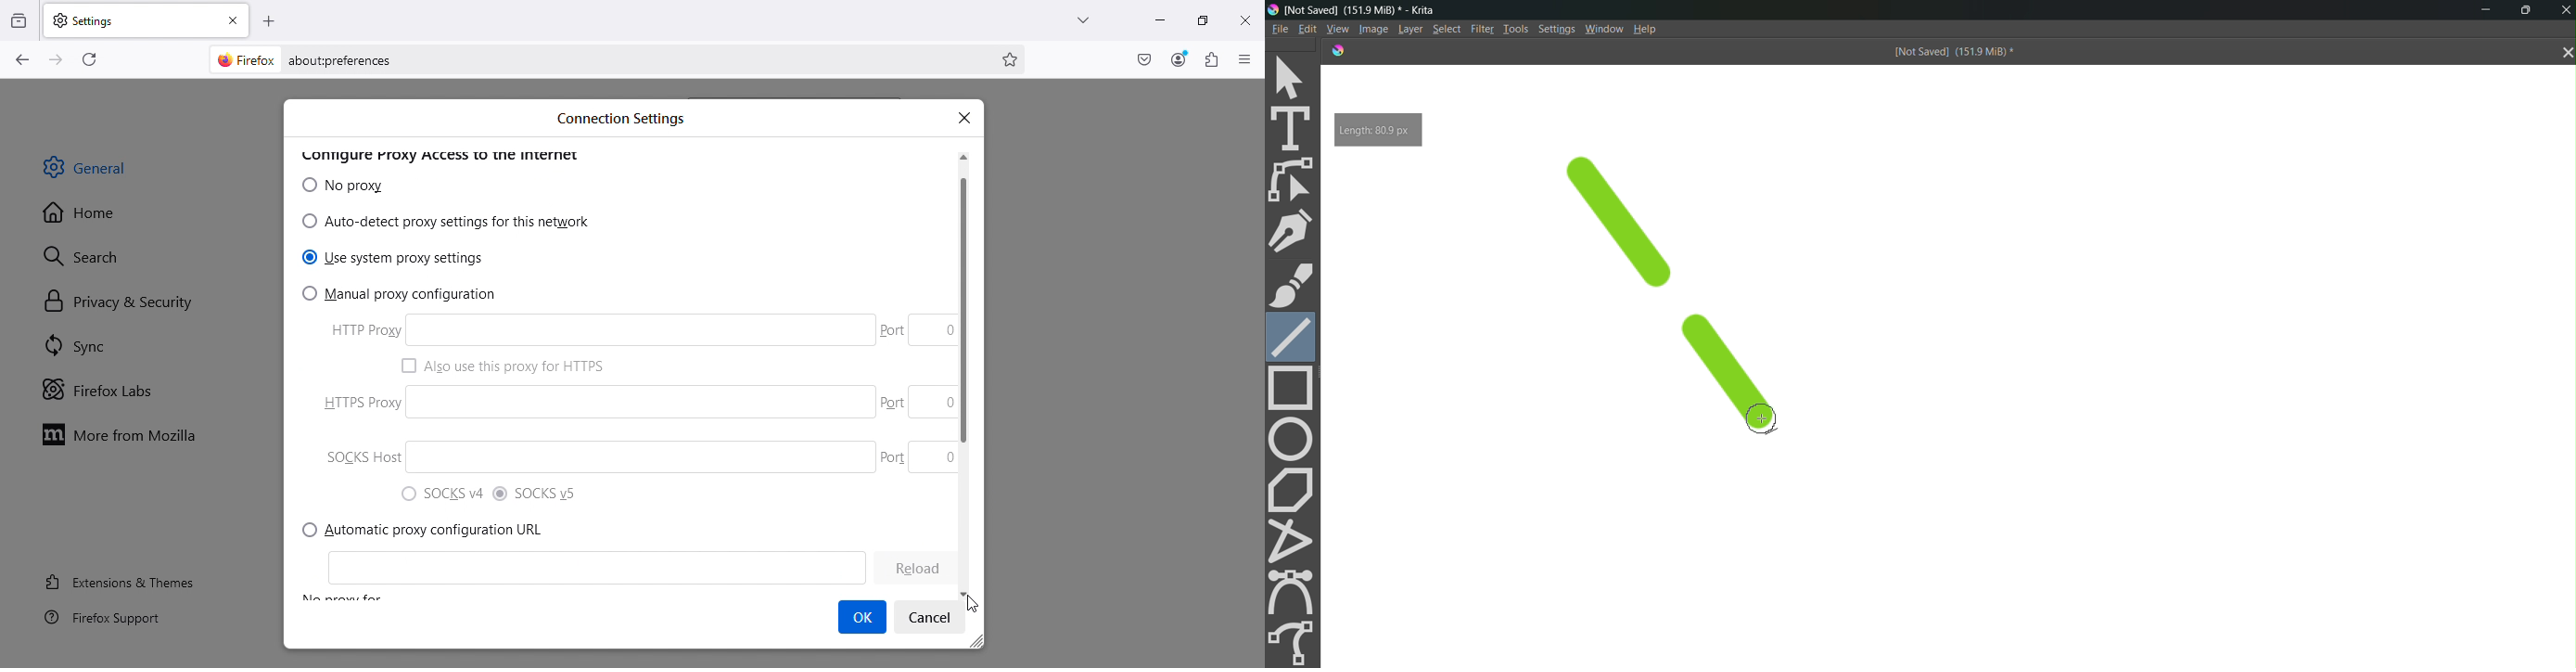 This screenshot has width=2576, height=672. Describe the element at coordinates (550, 493) in the screenshot. I see `® SOCKSvS` at that location.